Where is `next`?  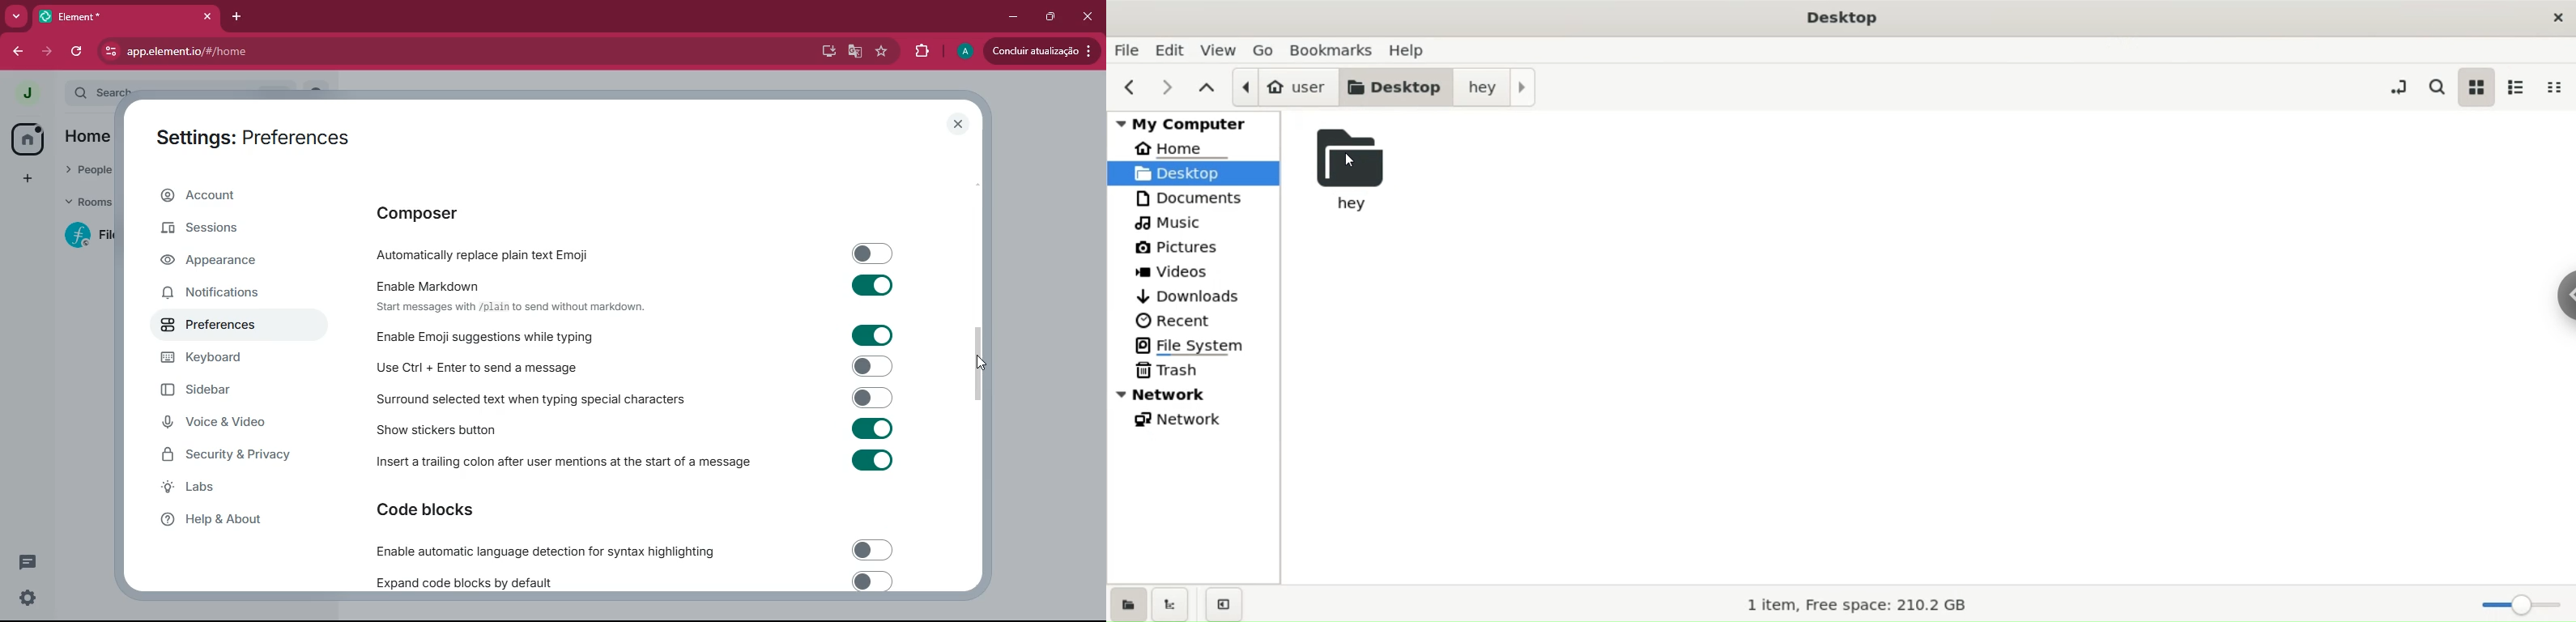 next is located at coordinates (1171, 87).